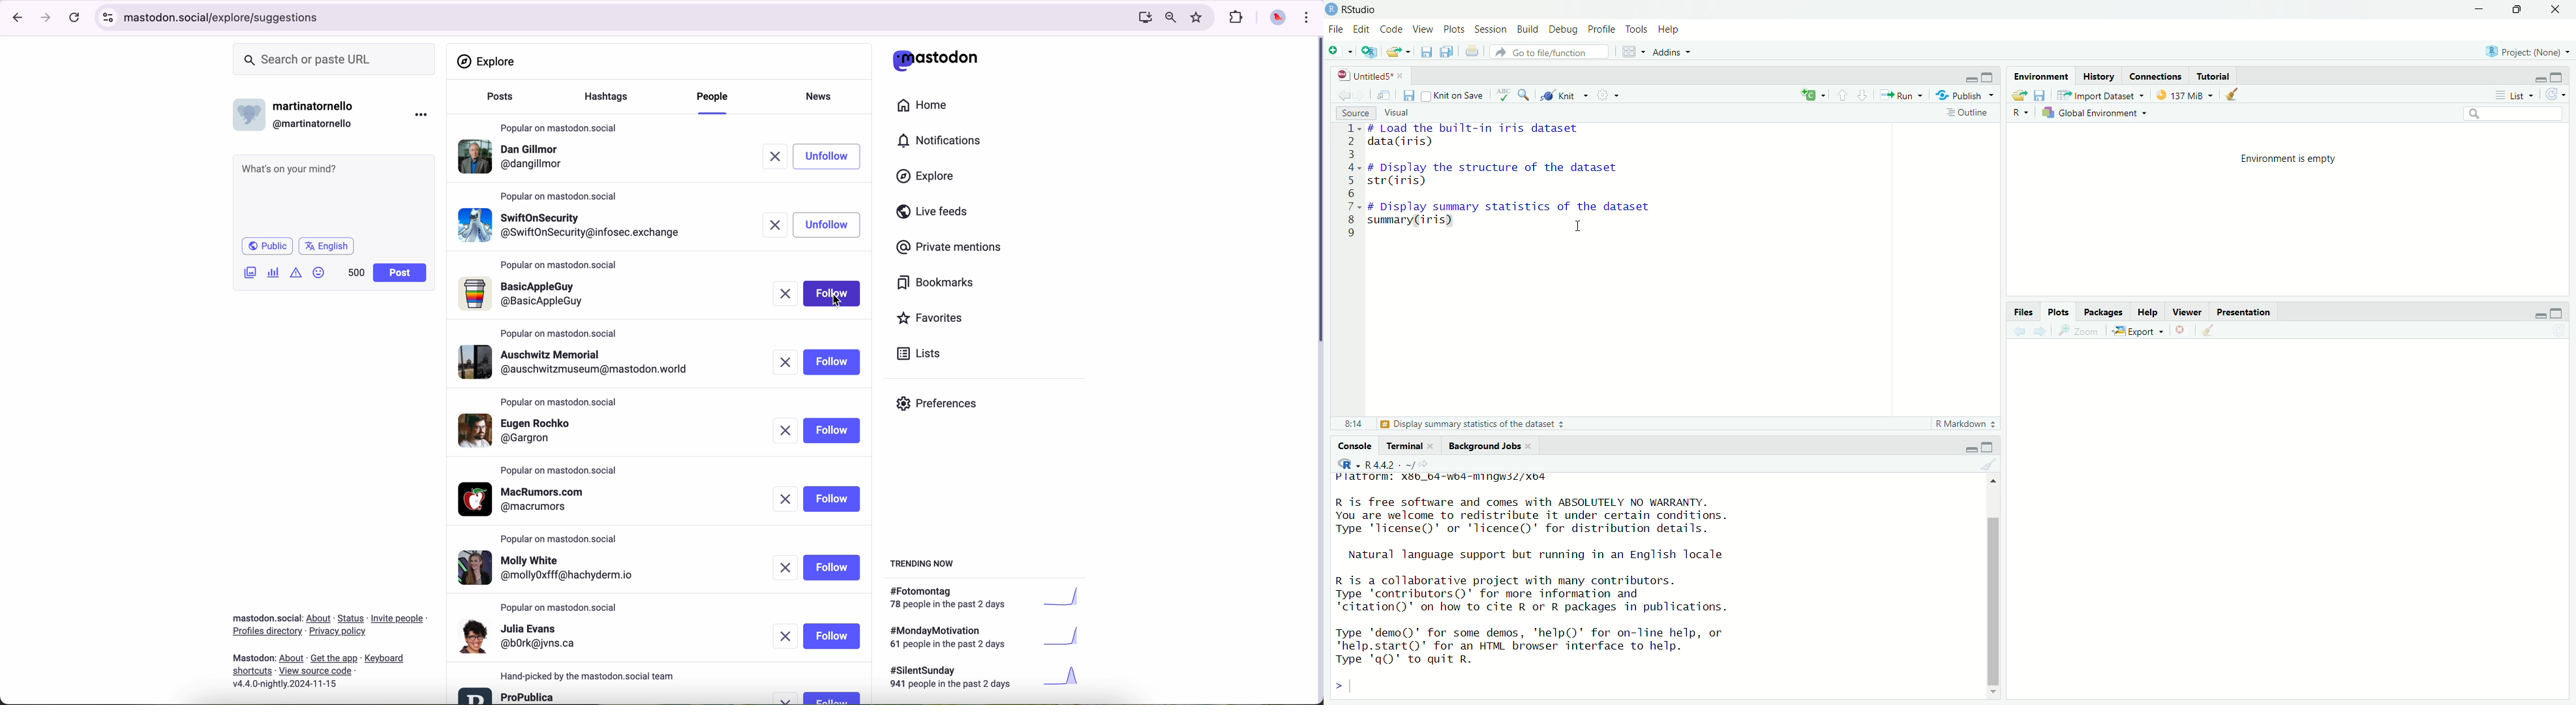 This screenshot has height=728, width=2576. What do you see at coordinates (2147, 311) in the screenshot?
I see `Help` at bounding box center [2147, 311].